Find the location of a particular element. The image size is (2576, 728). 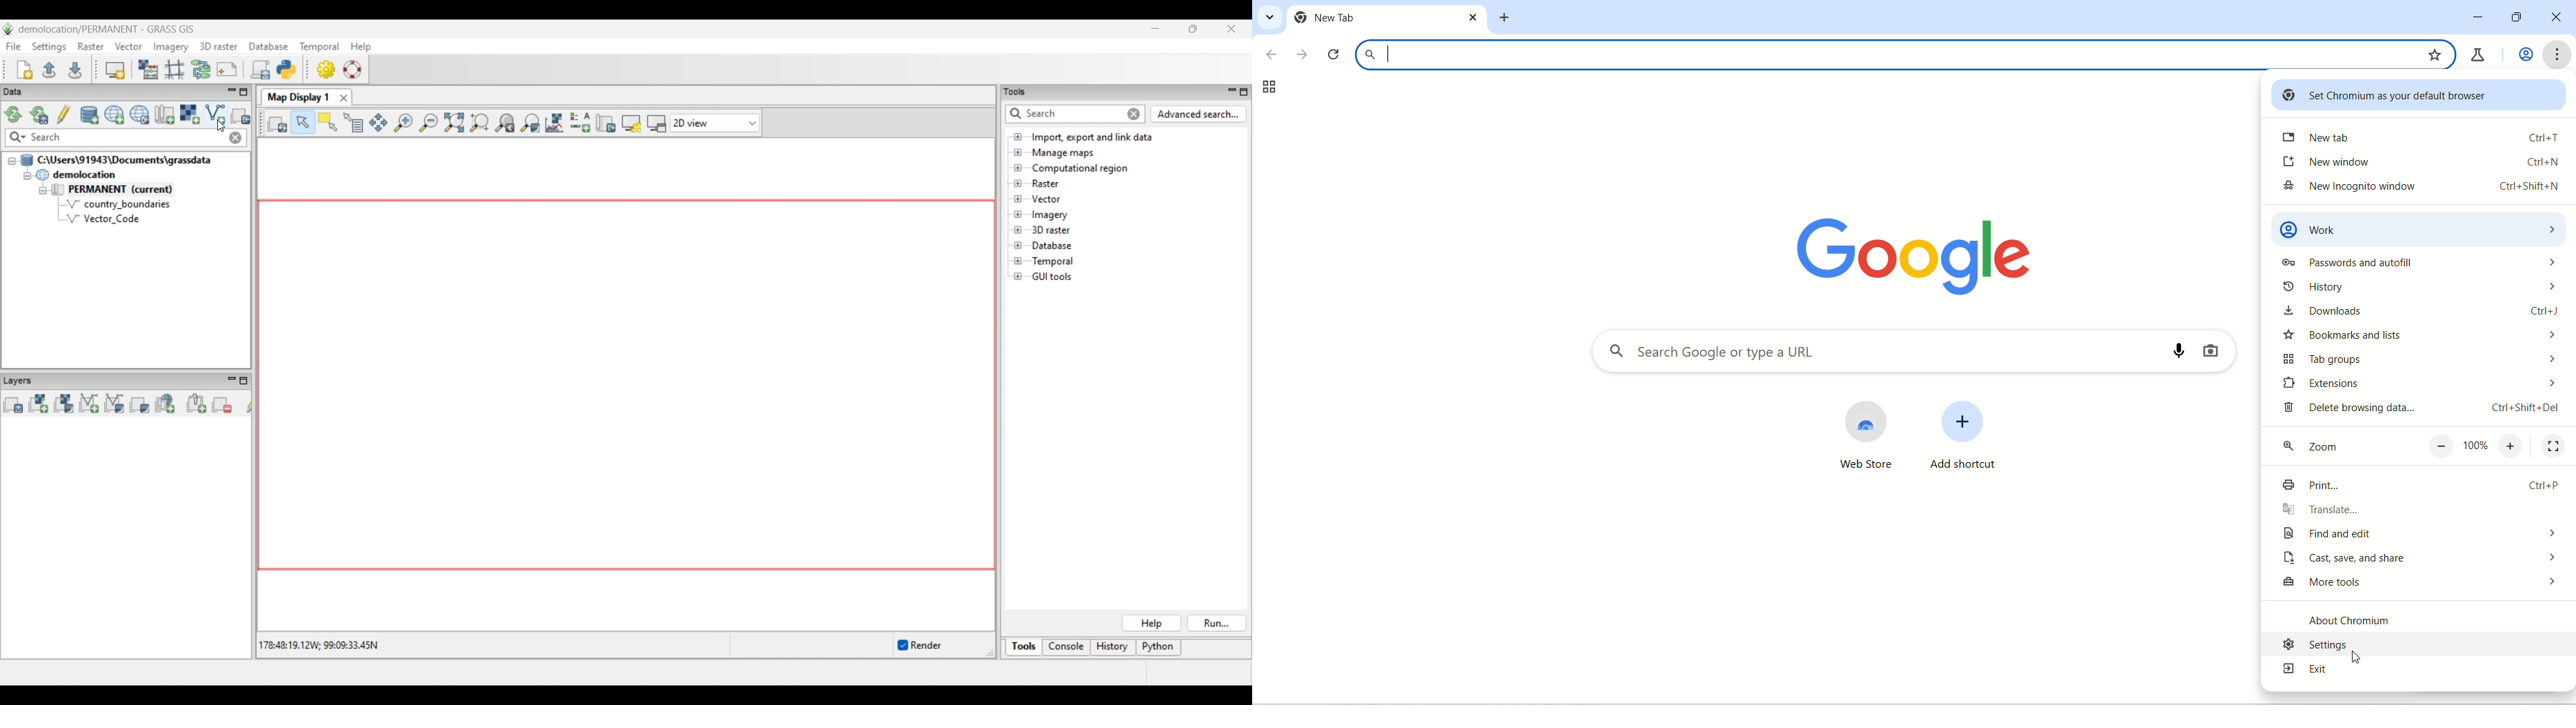

zoom out is located at coordinates (2441, 446).